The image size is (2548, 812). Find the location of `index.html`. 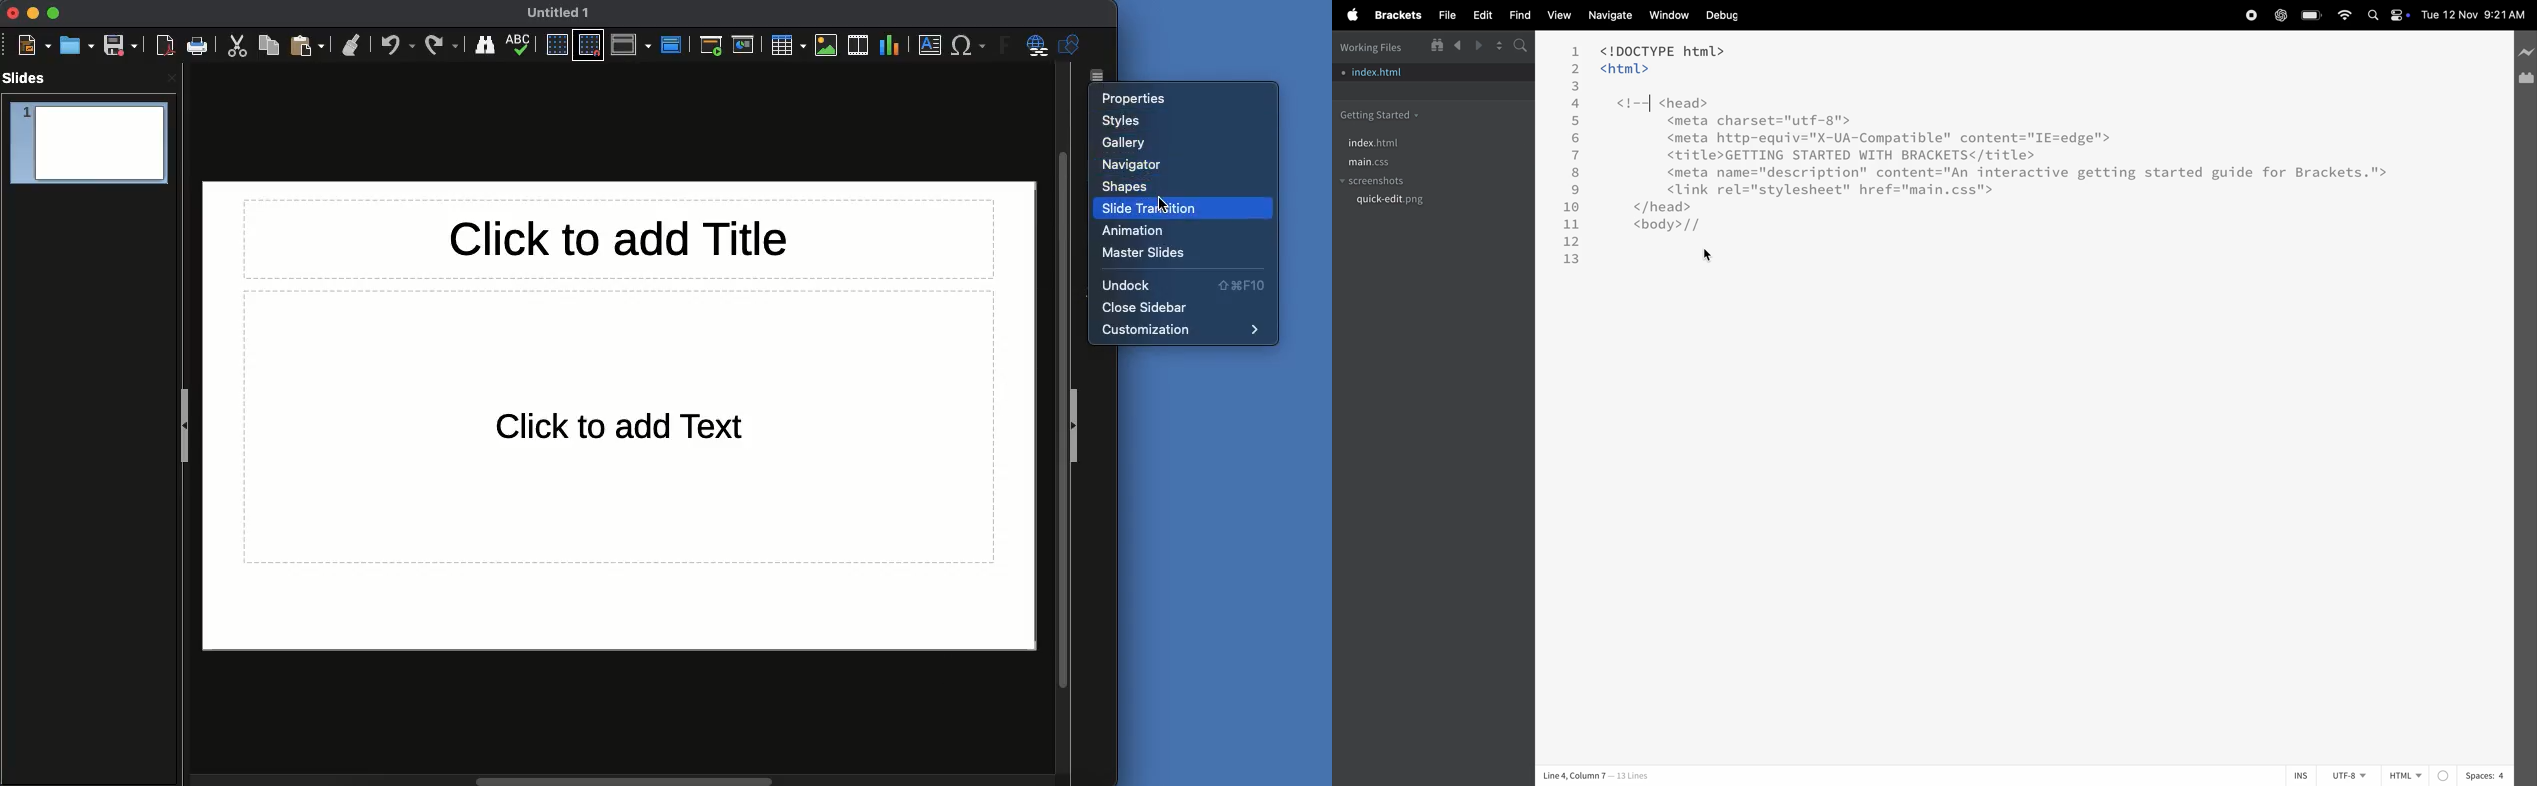

index.html is located at coordinates (1412, 69).